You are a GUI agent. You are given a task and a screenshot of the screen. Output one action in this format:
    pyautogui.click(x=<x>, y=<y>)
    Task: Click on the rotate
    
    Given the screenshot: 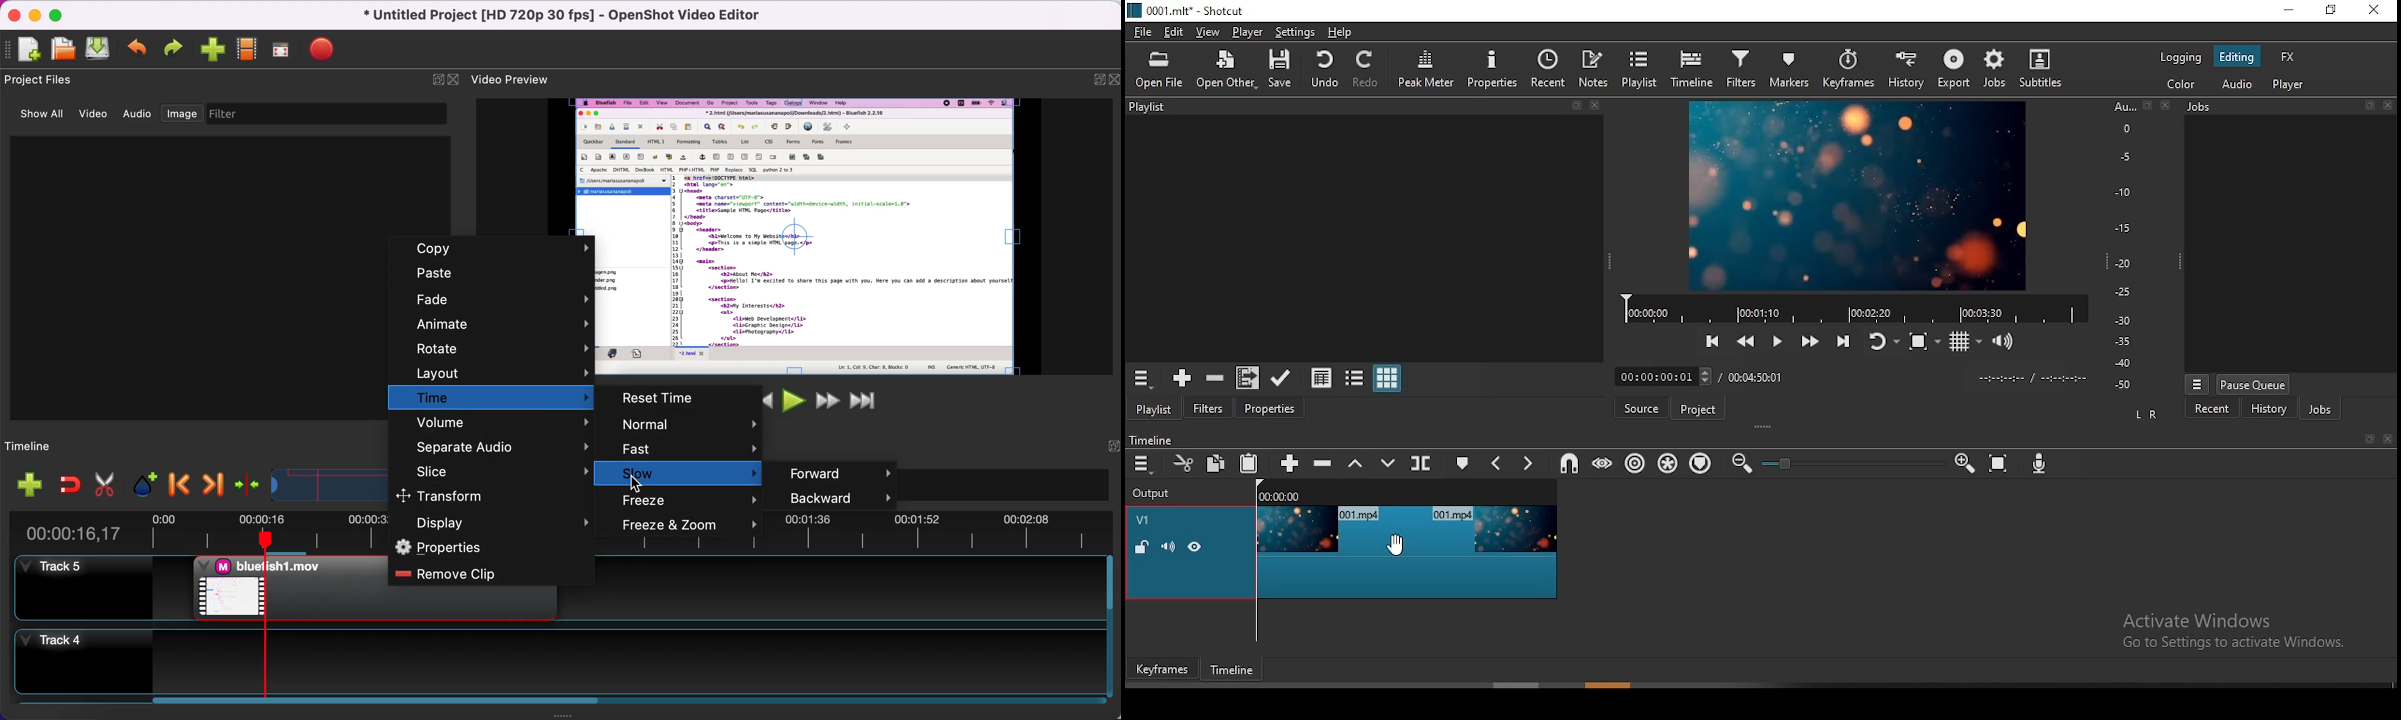 What is the action you would take?
    pyautogui.click(x=493, y=349)
    